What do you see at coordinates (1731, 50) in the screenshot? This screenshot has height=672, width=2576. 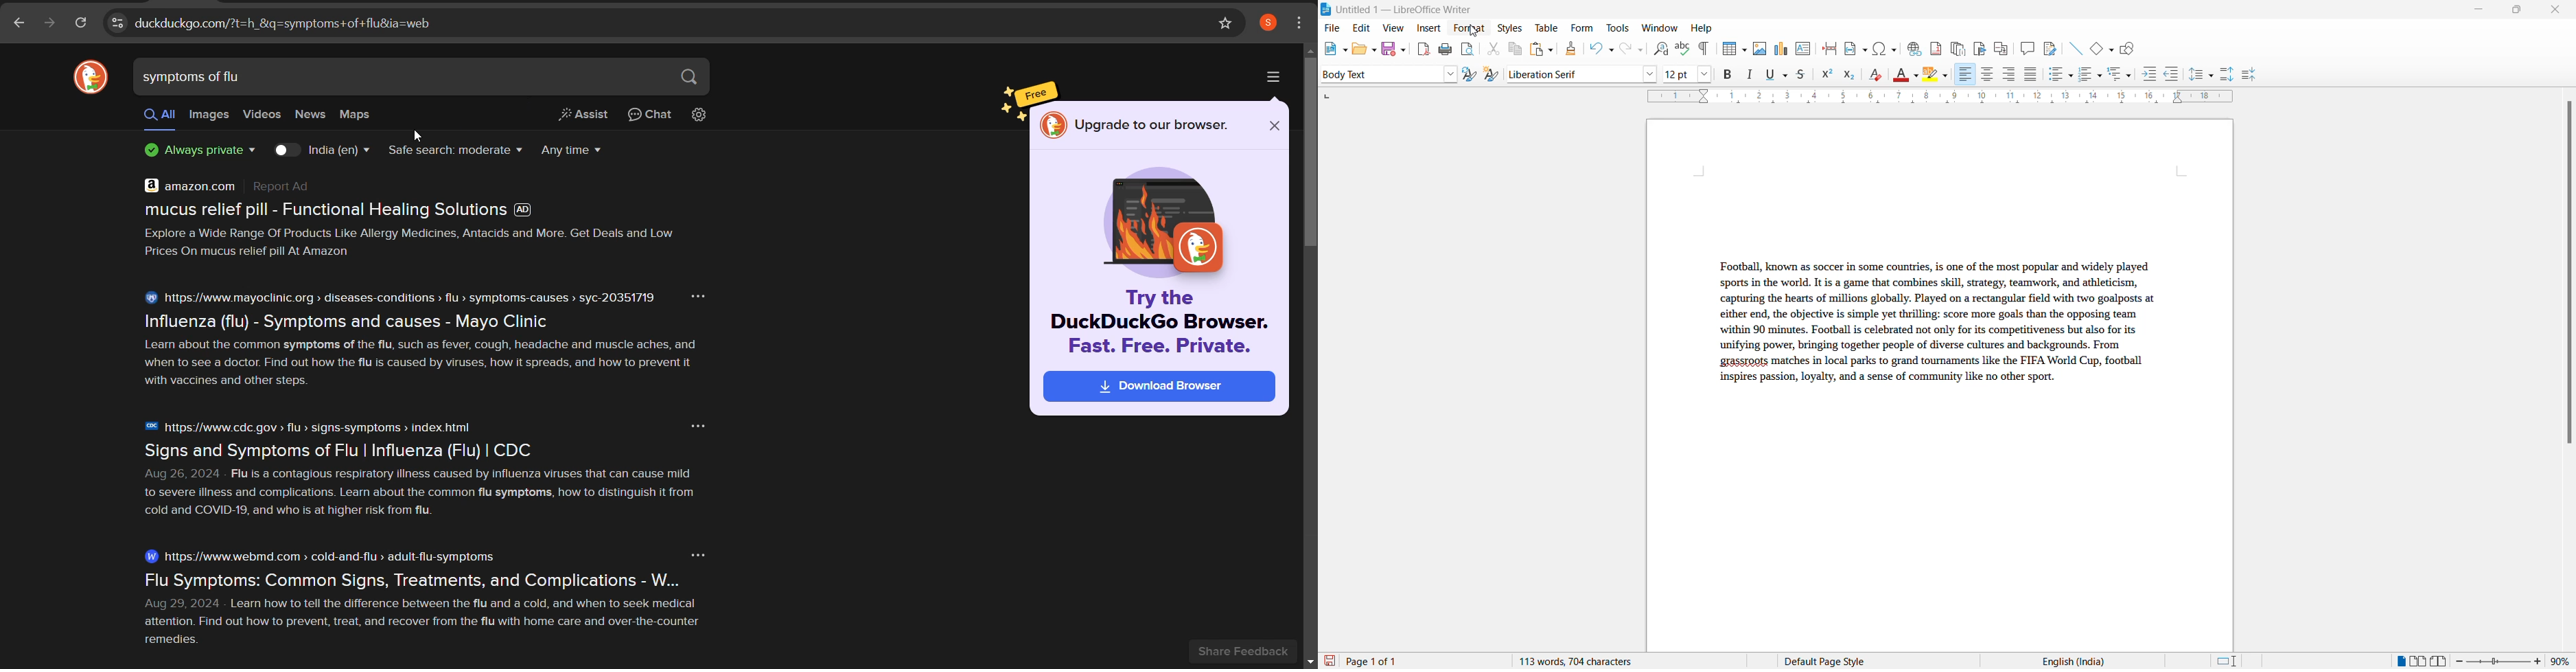 I see `insert image` at bounding box center [1731, 50].